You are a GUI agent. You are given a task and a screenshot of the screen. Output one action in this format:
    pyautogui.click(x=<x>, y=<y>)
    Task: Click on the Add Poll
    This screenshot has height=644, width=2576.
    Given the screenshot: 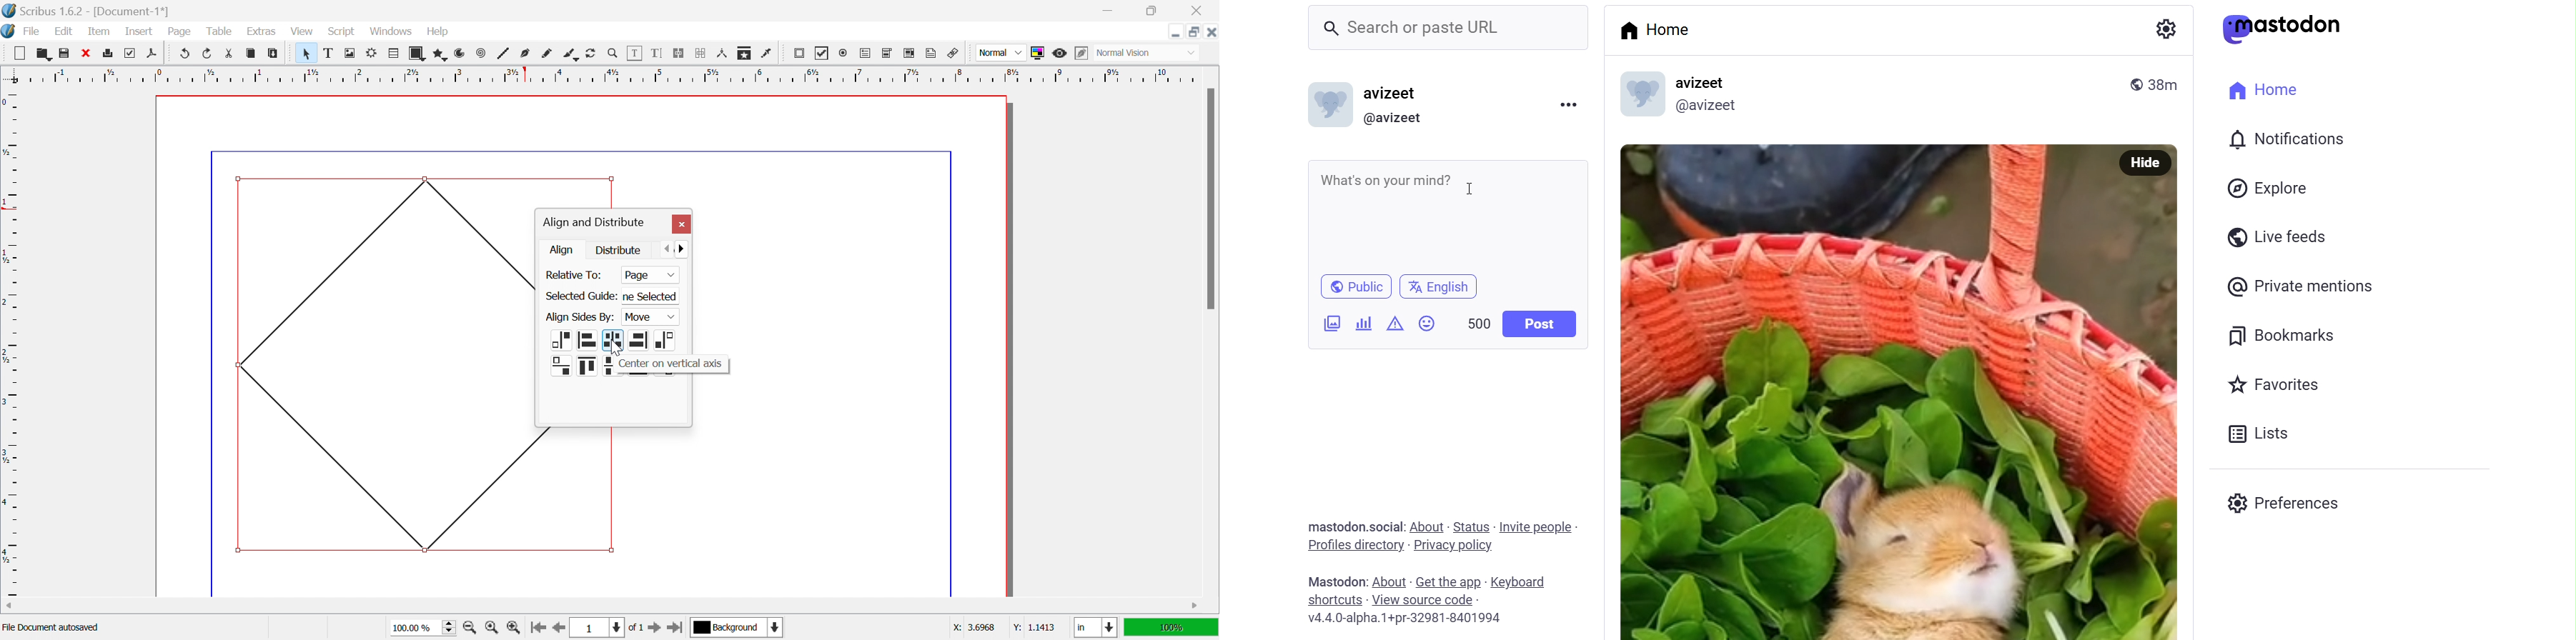 What is the action you would take?
    pyautogui.click(x=1364, y=322)
    